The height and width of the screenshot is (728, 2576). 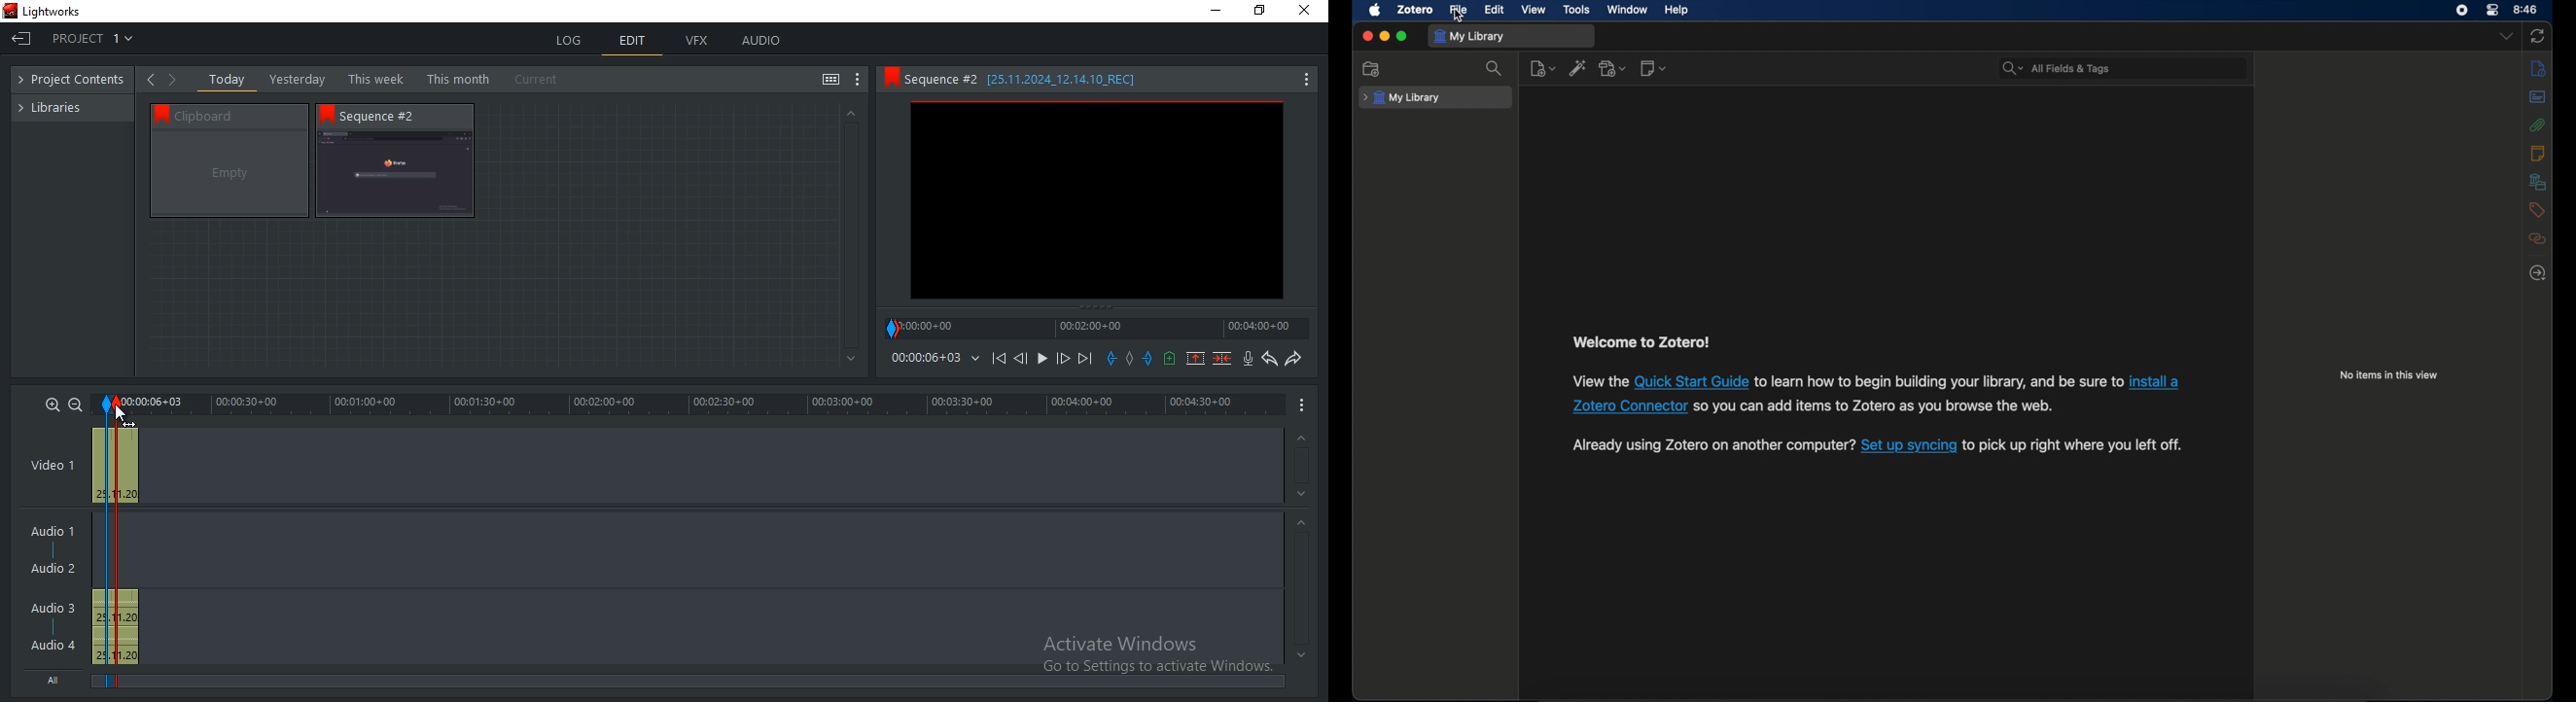 I want to click on Audio 2, so click(x=53, y=569).